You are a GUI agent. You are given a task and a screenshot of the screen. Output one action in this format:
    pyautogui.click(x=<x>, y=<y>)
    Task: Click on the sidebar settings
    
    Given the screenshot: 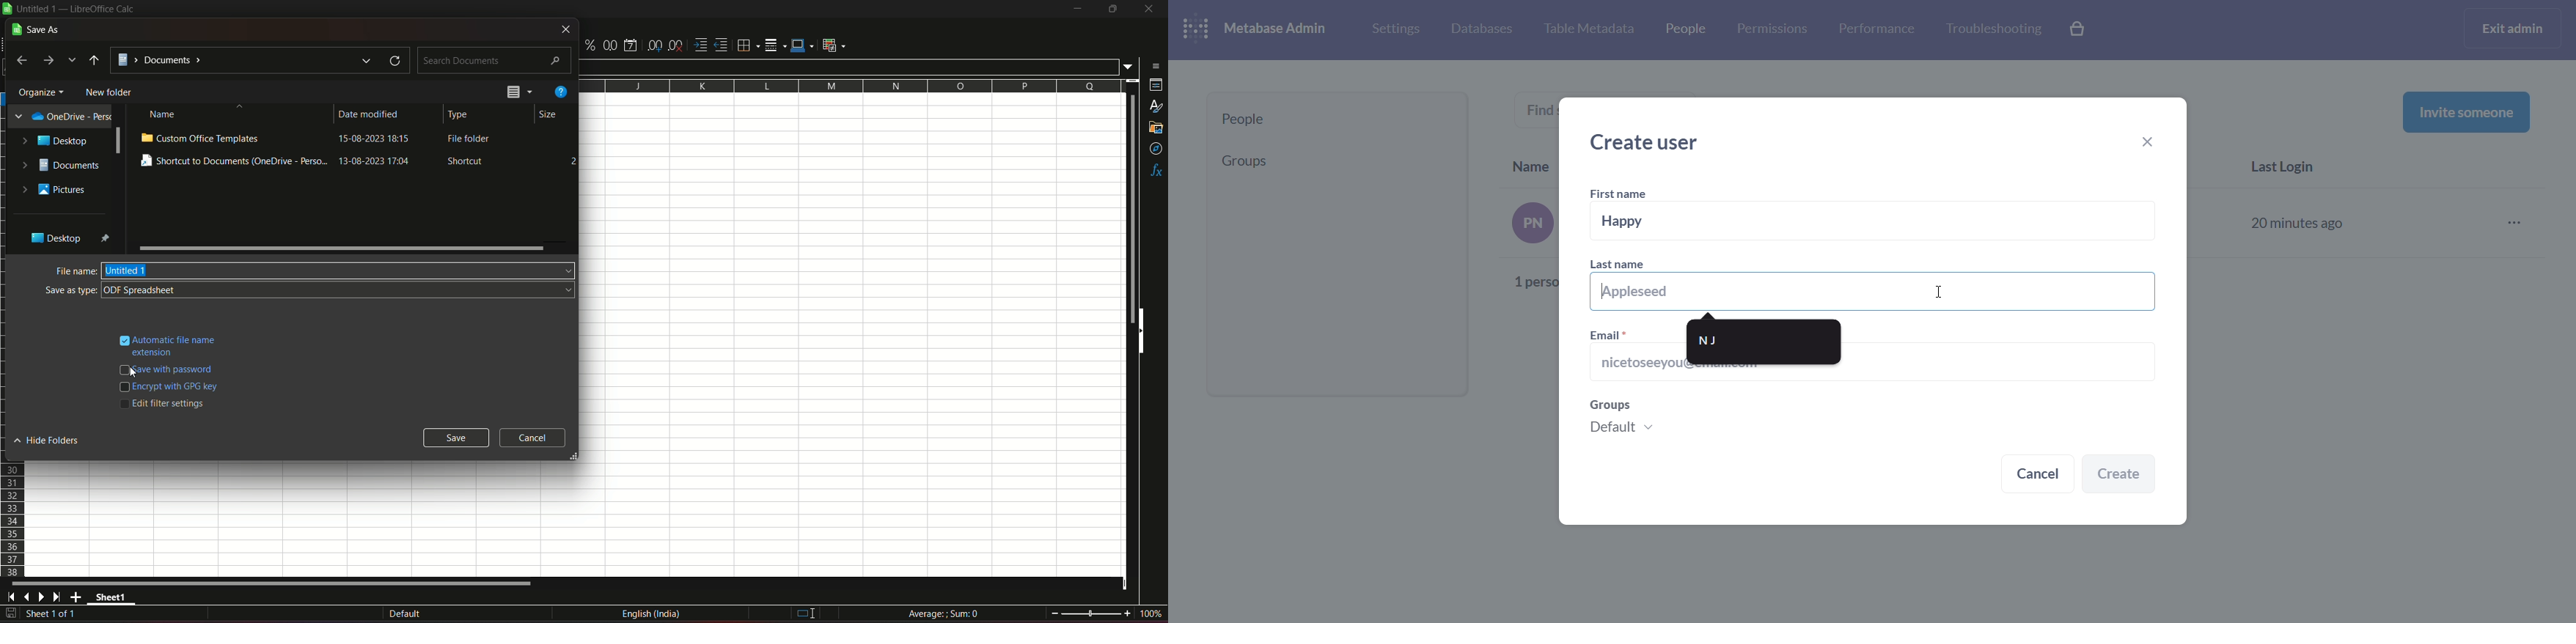 What is the action you would take?
    pyautogui.click(x=1153, y=65)
    